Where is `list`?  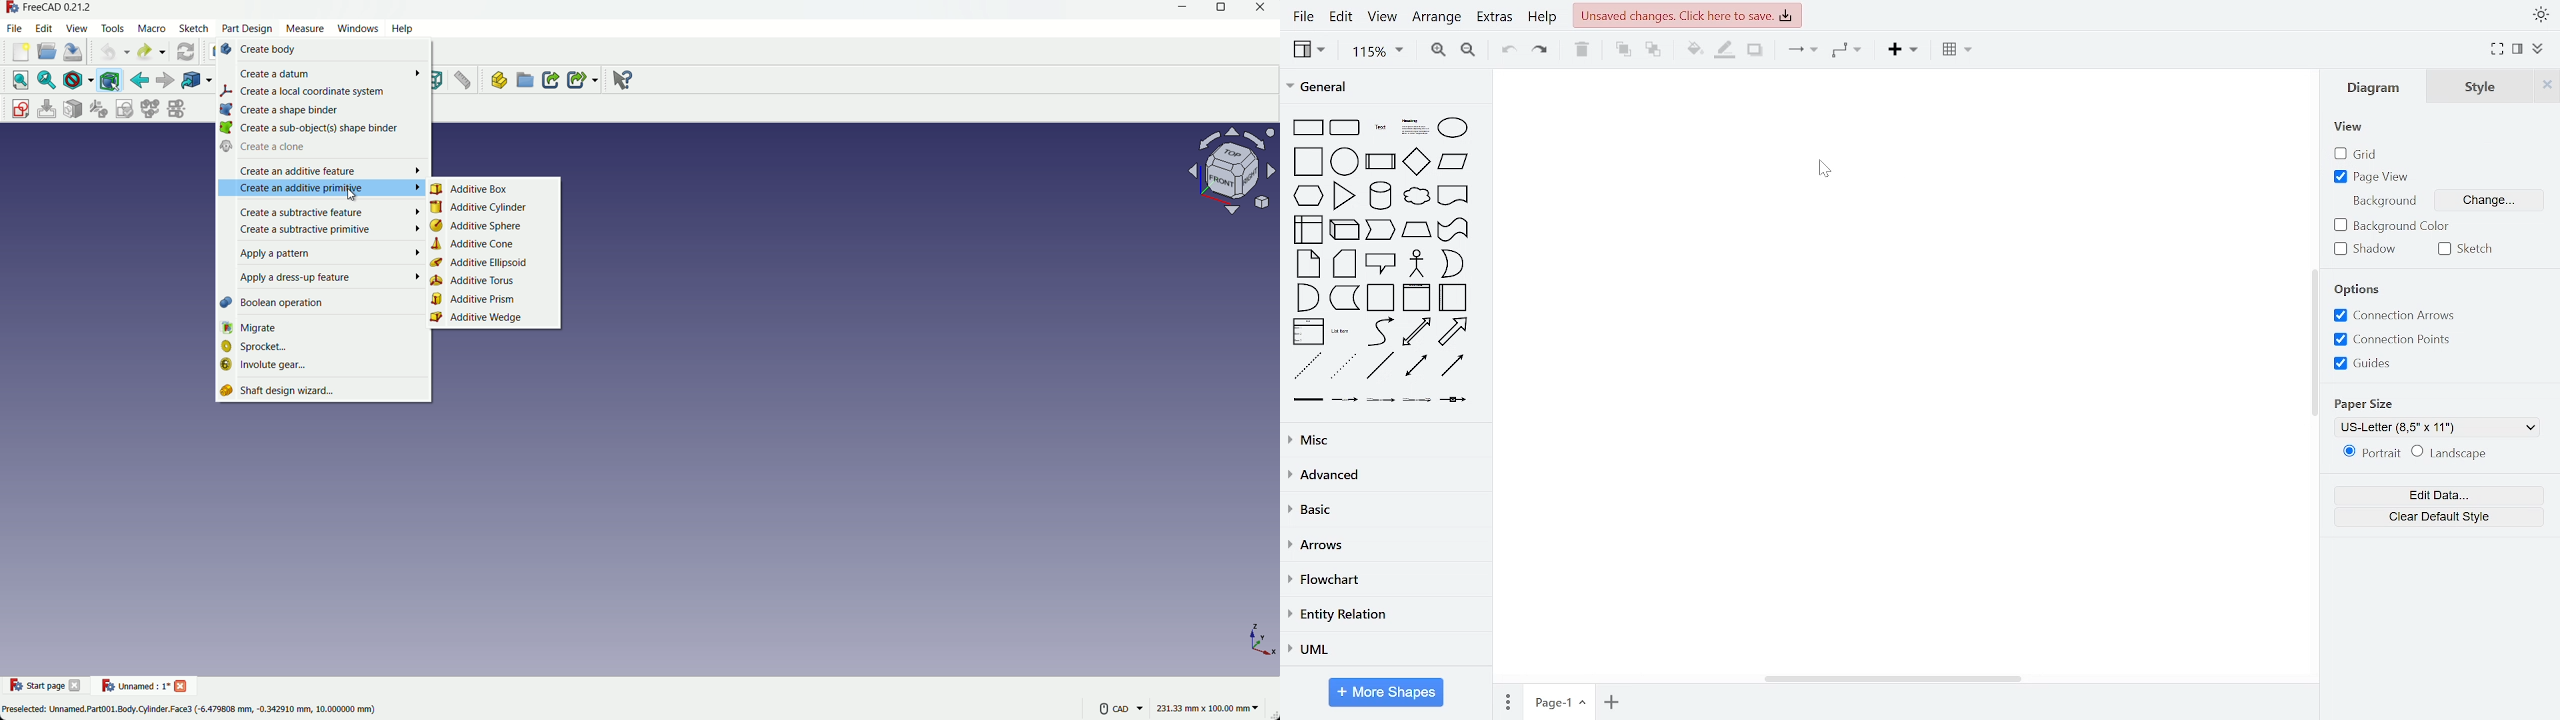
list is located at coordinates (1308, 333).